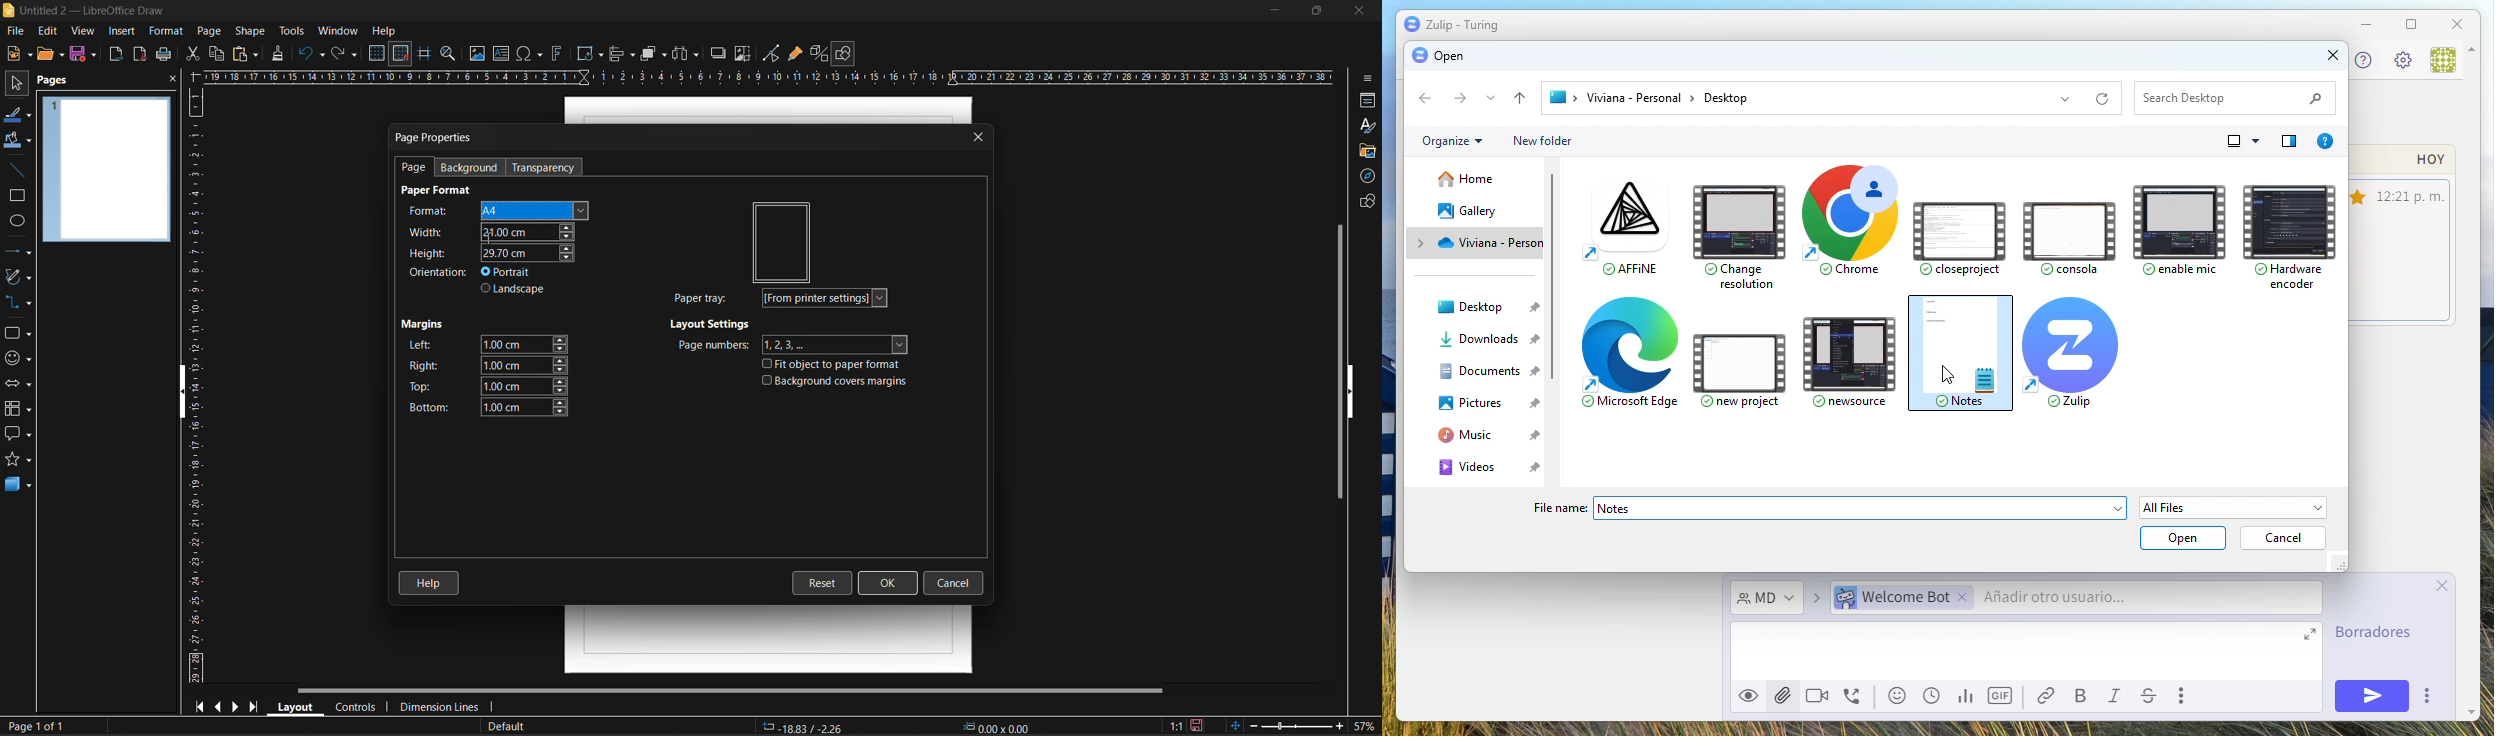  What do you see at coordinates (1360, 12) in the screenshot?
I see `close` at bounding box center [1360, 12].